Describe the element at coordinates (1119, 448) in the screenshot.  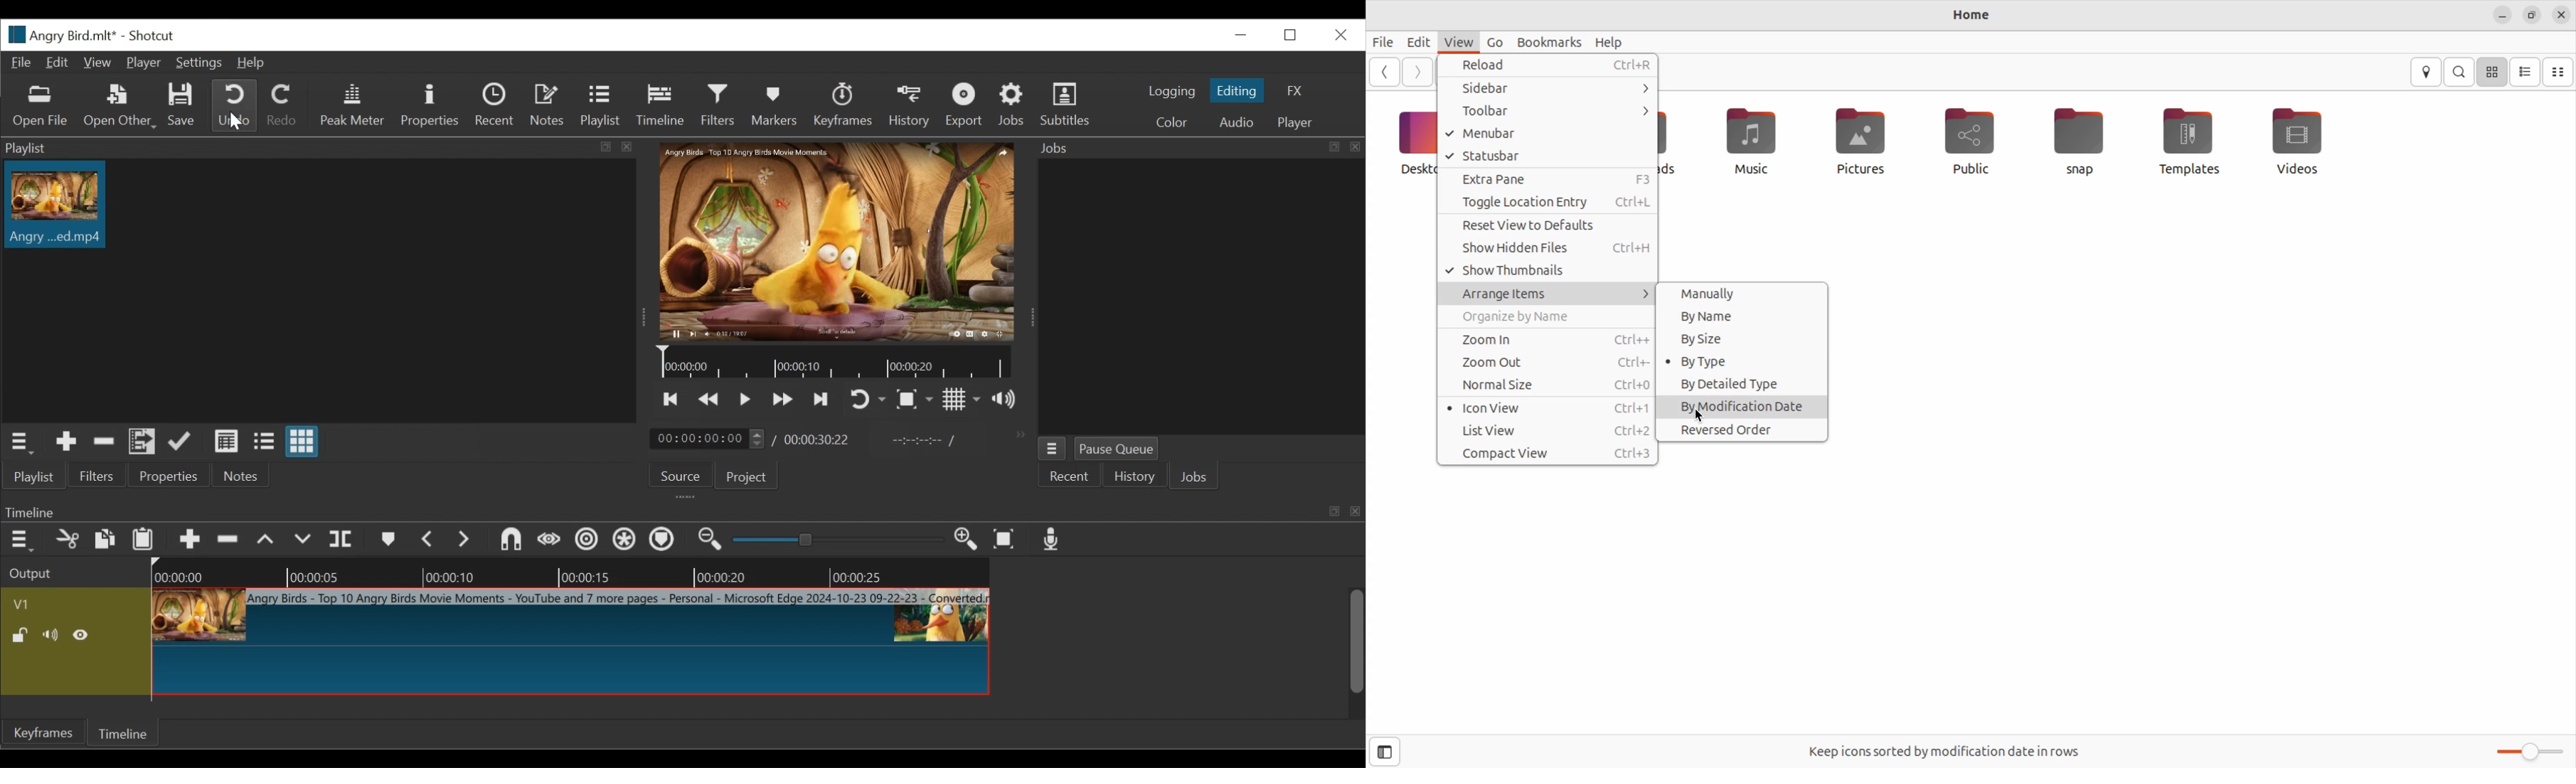
I see `Pause Queue` at that location.